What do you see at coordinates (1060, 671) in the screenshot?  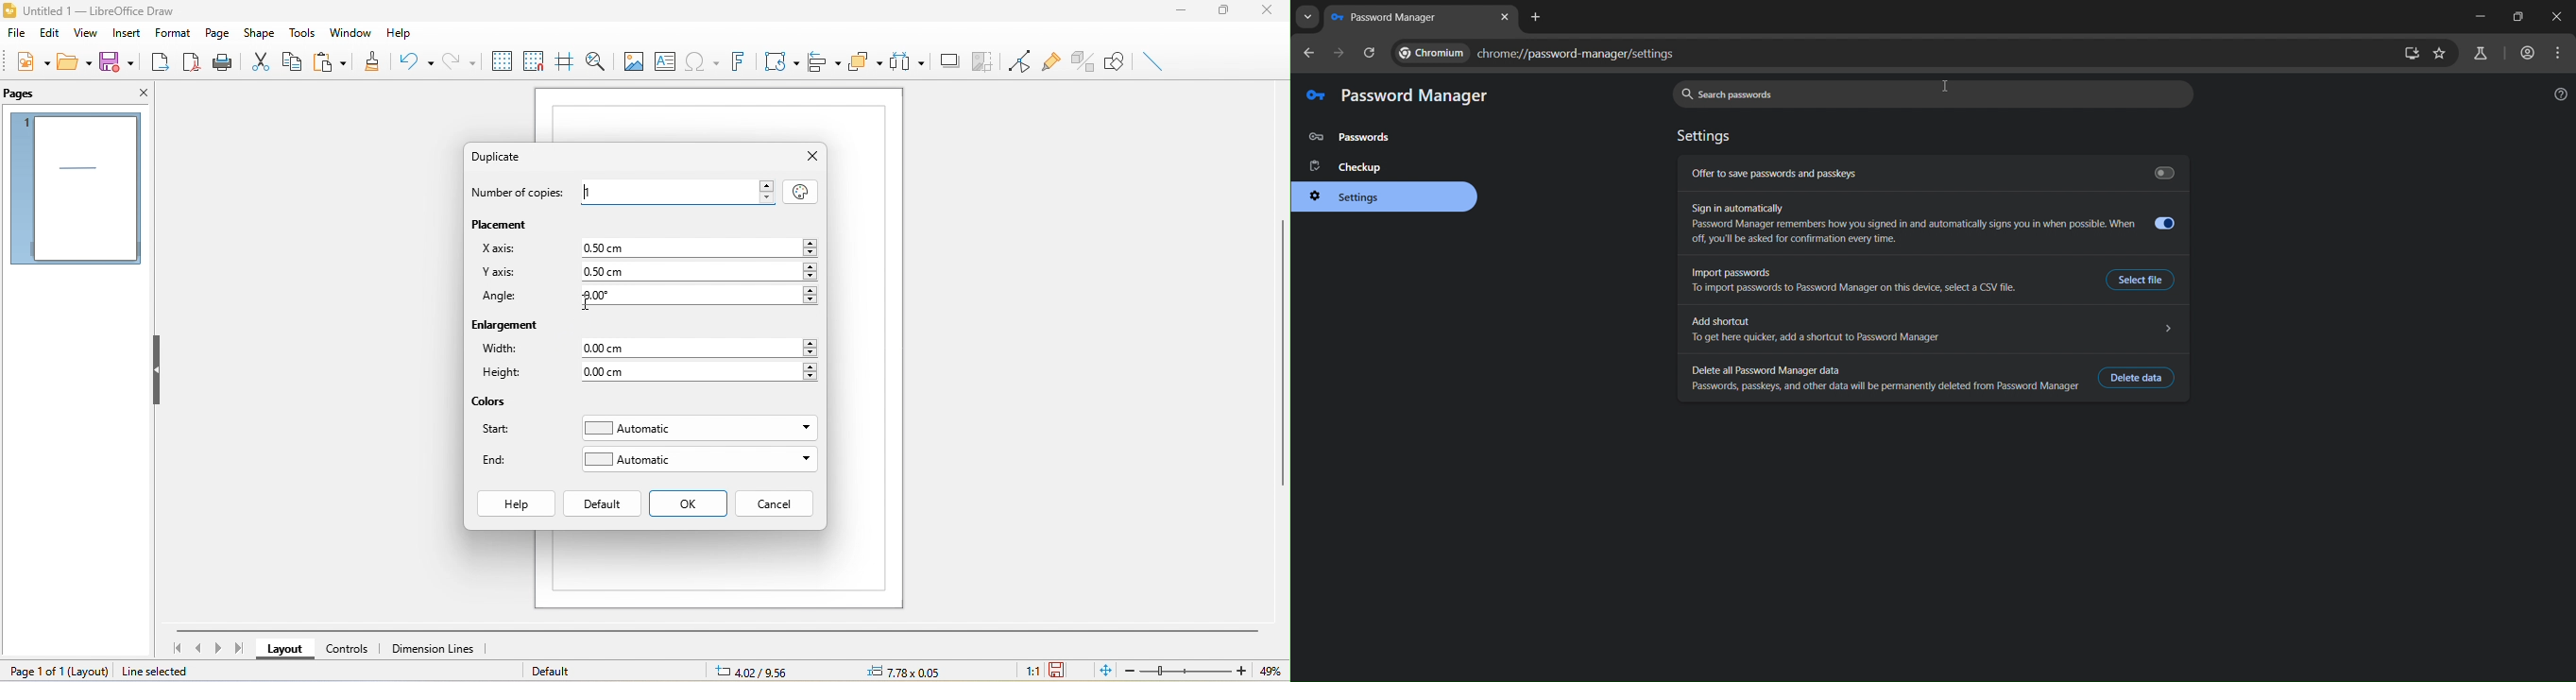 I see `the document has not been modified since the last save` at bounding box center [1060, 671].